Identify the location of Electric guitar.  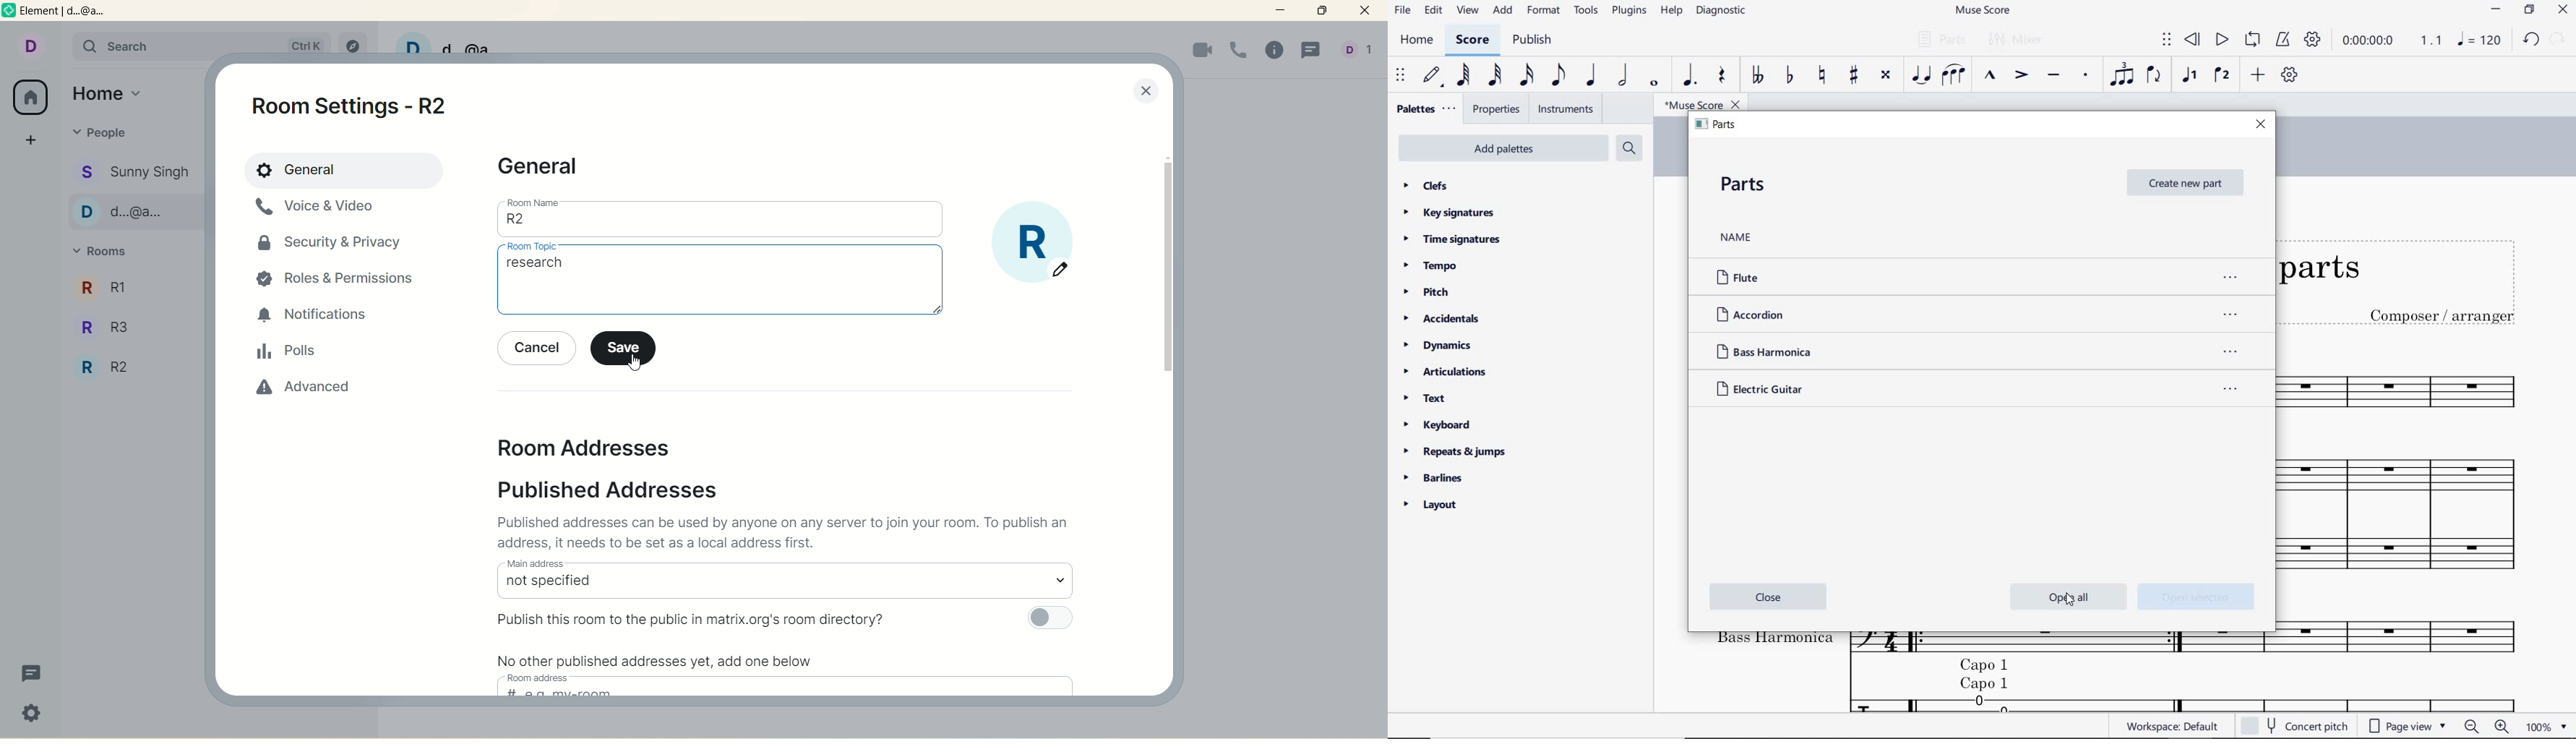
(2165, 703).